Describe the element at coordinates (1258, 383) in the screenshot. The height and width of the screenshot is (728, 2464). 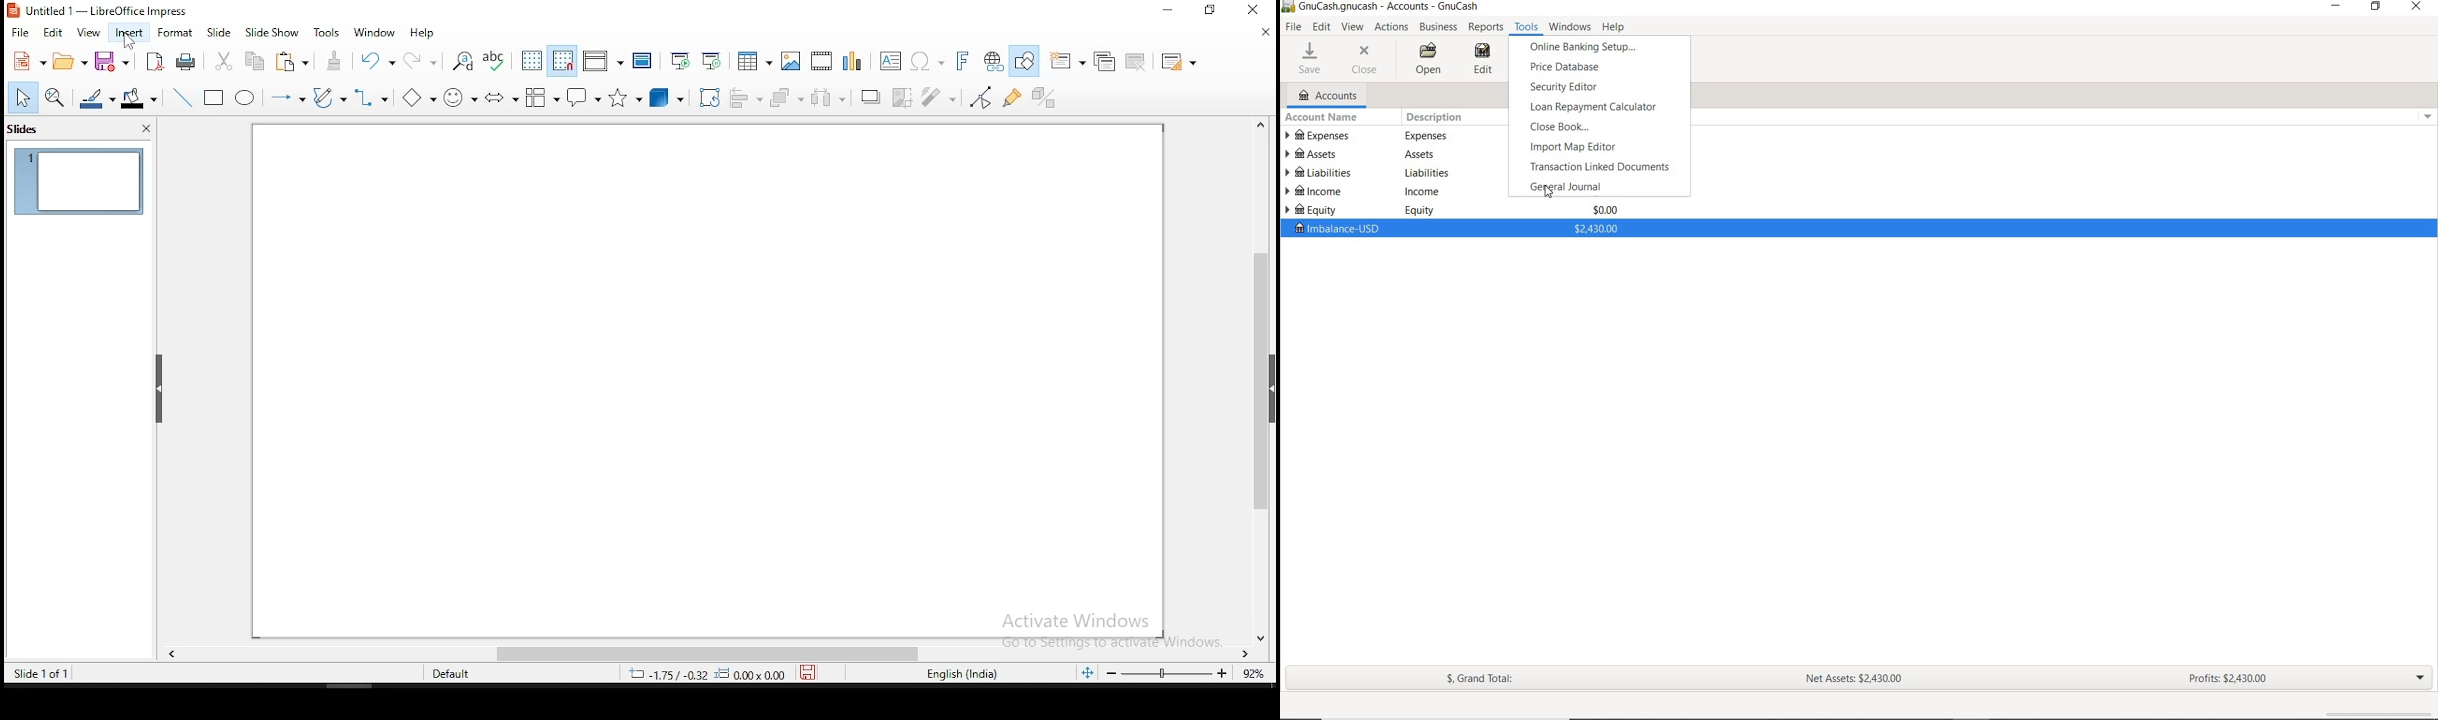
I see `scroll bar` at that location.